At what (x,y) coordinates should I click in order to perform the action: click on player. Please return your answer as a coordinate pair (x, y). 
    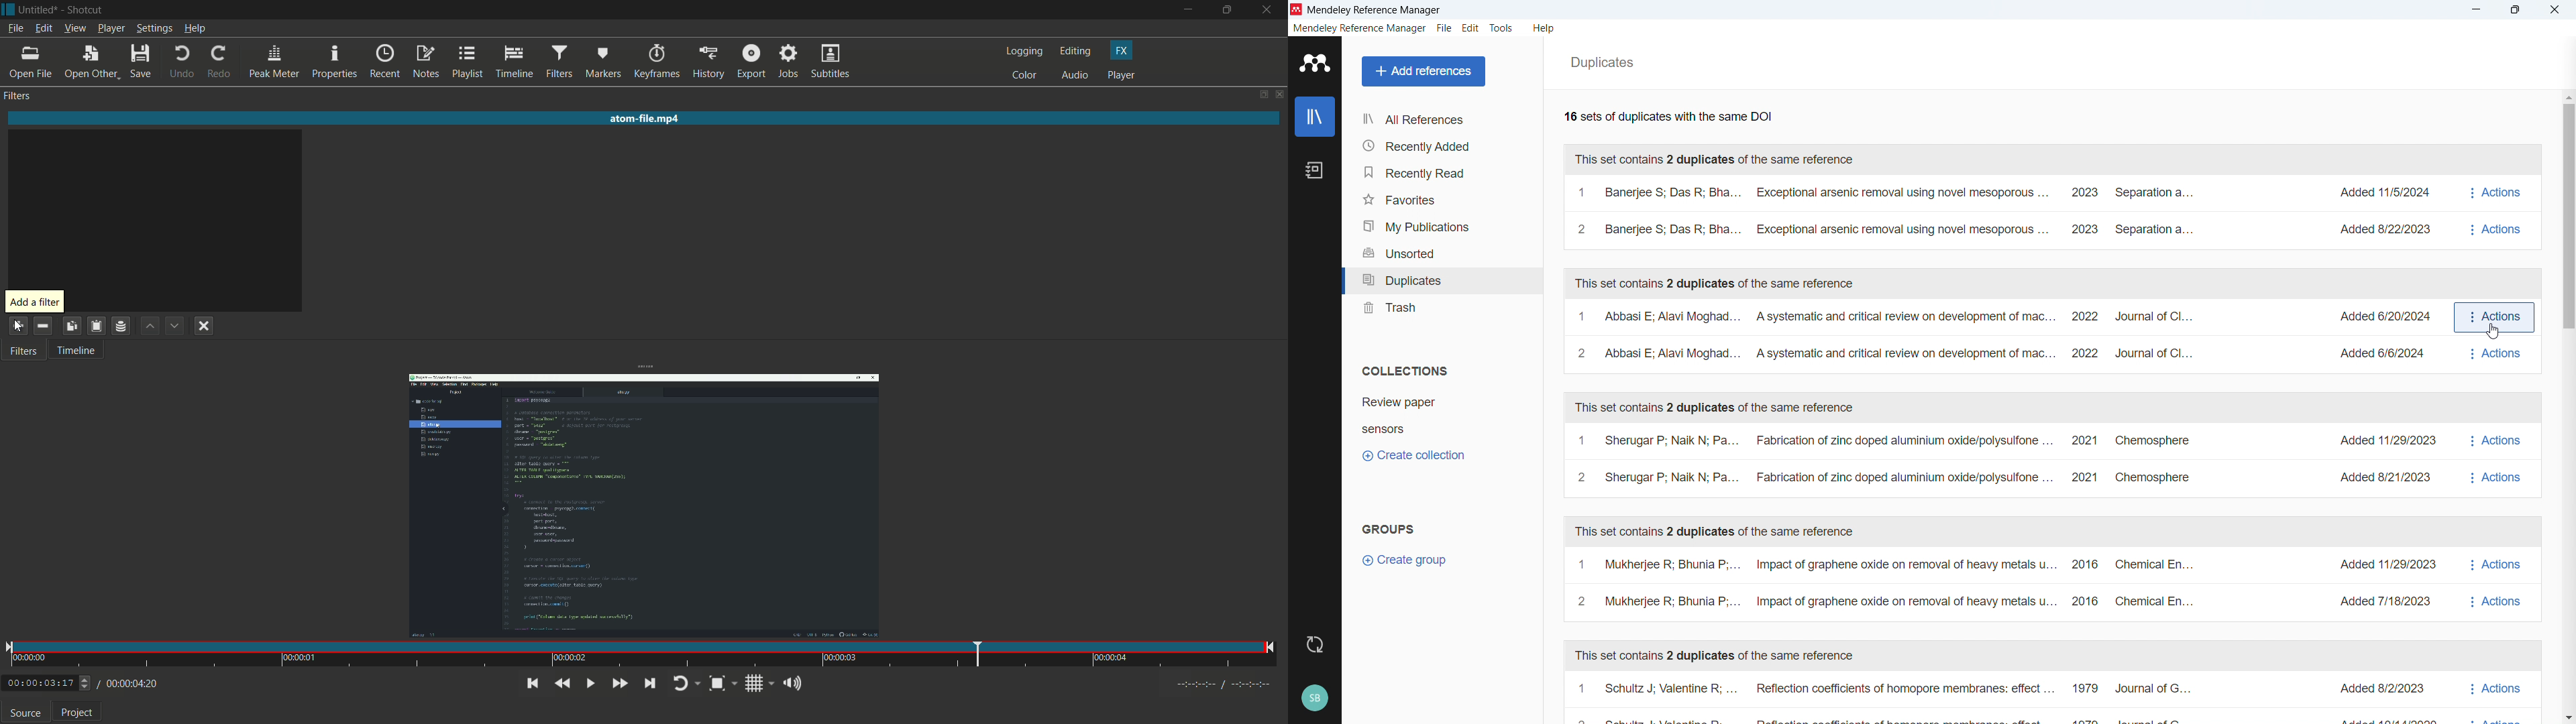
    Looking at the image, I should click on (1124, 75).